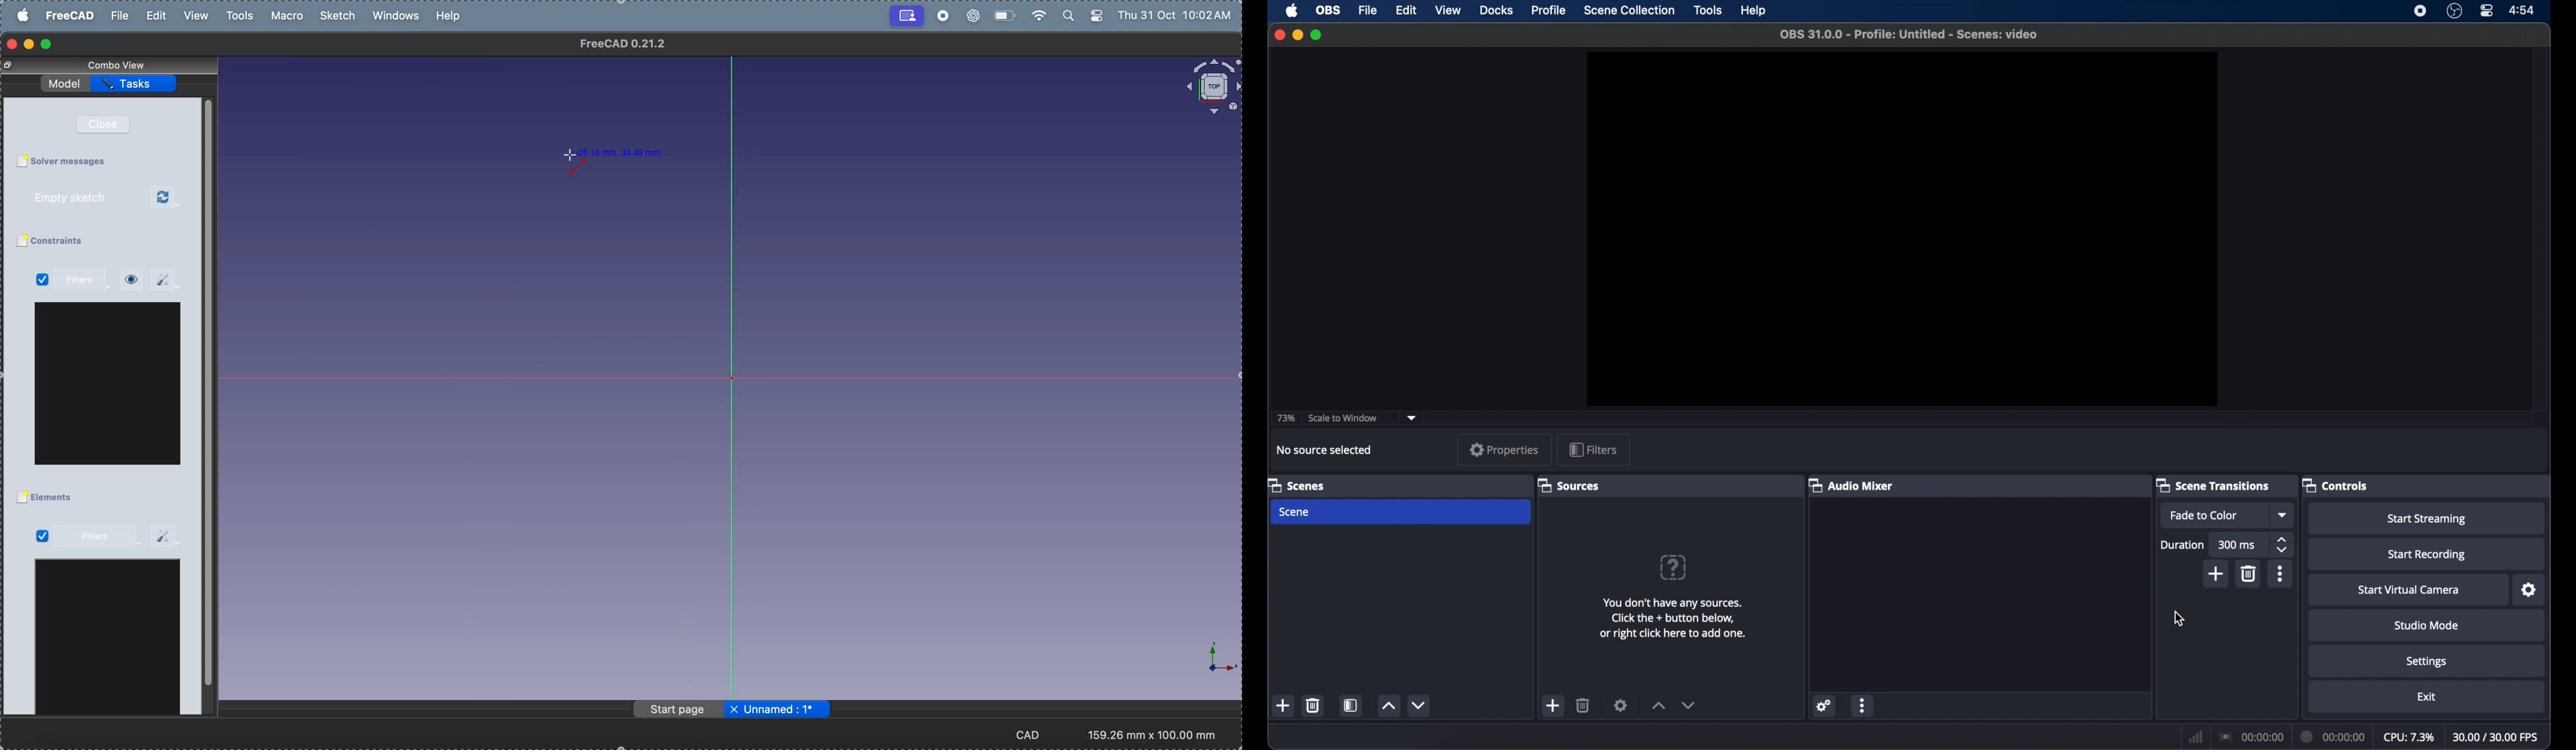 The image size is (2576, 756). What do you see at coordinates (2283, 544) in the screenshot?
I see `stepper buttons` at bounding box center [2283, 544].